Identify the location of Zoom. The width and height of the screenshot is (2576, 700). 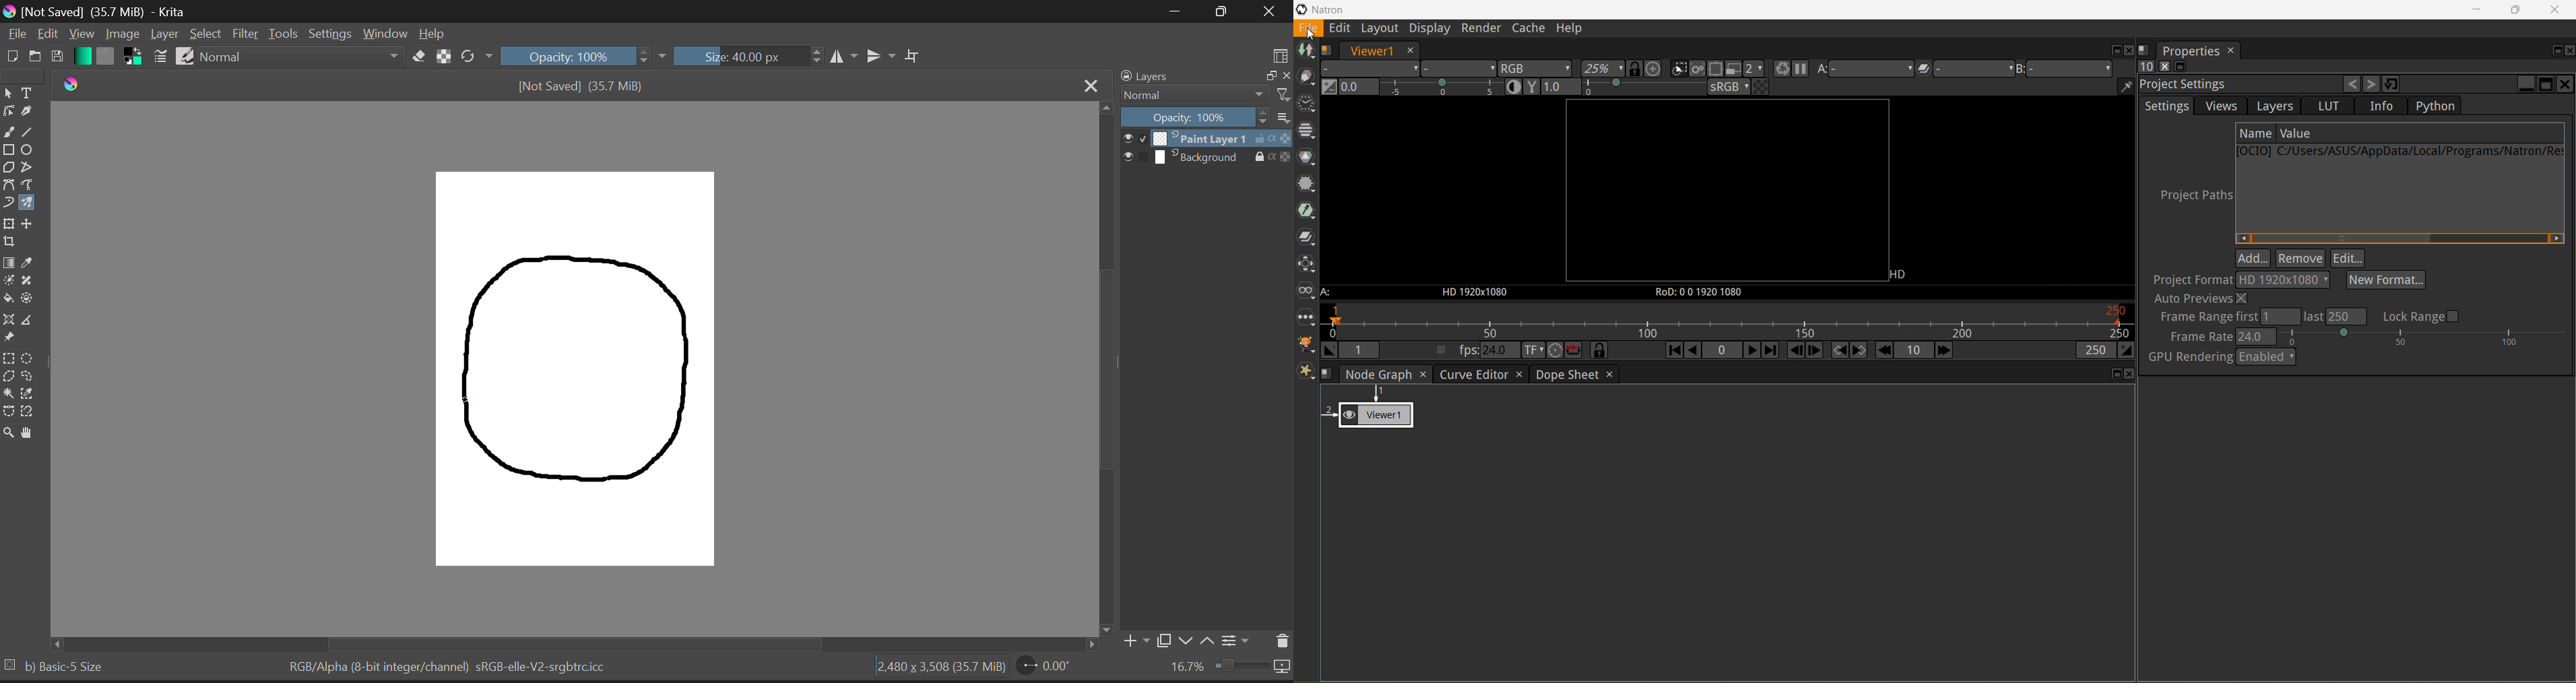
(9, 434).